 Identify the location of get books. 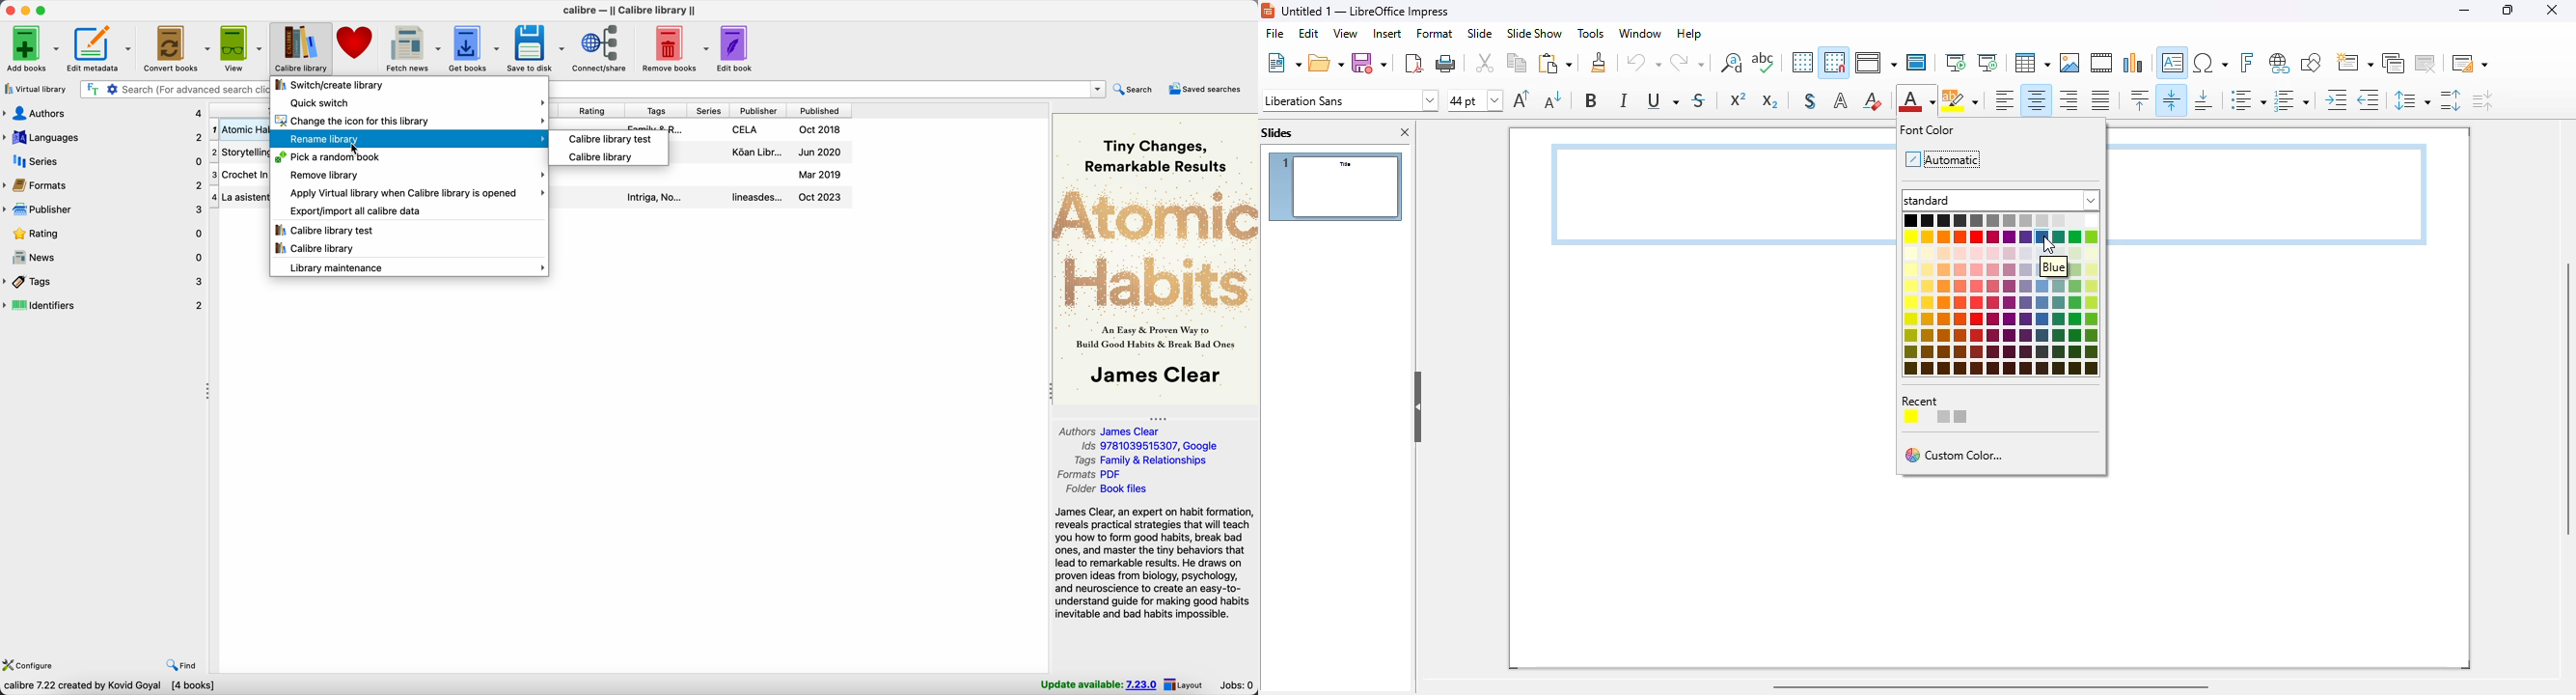
(475, 48).